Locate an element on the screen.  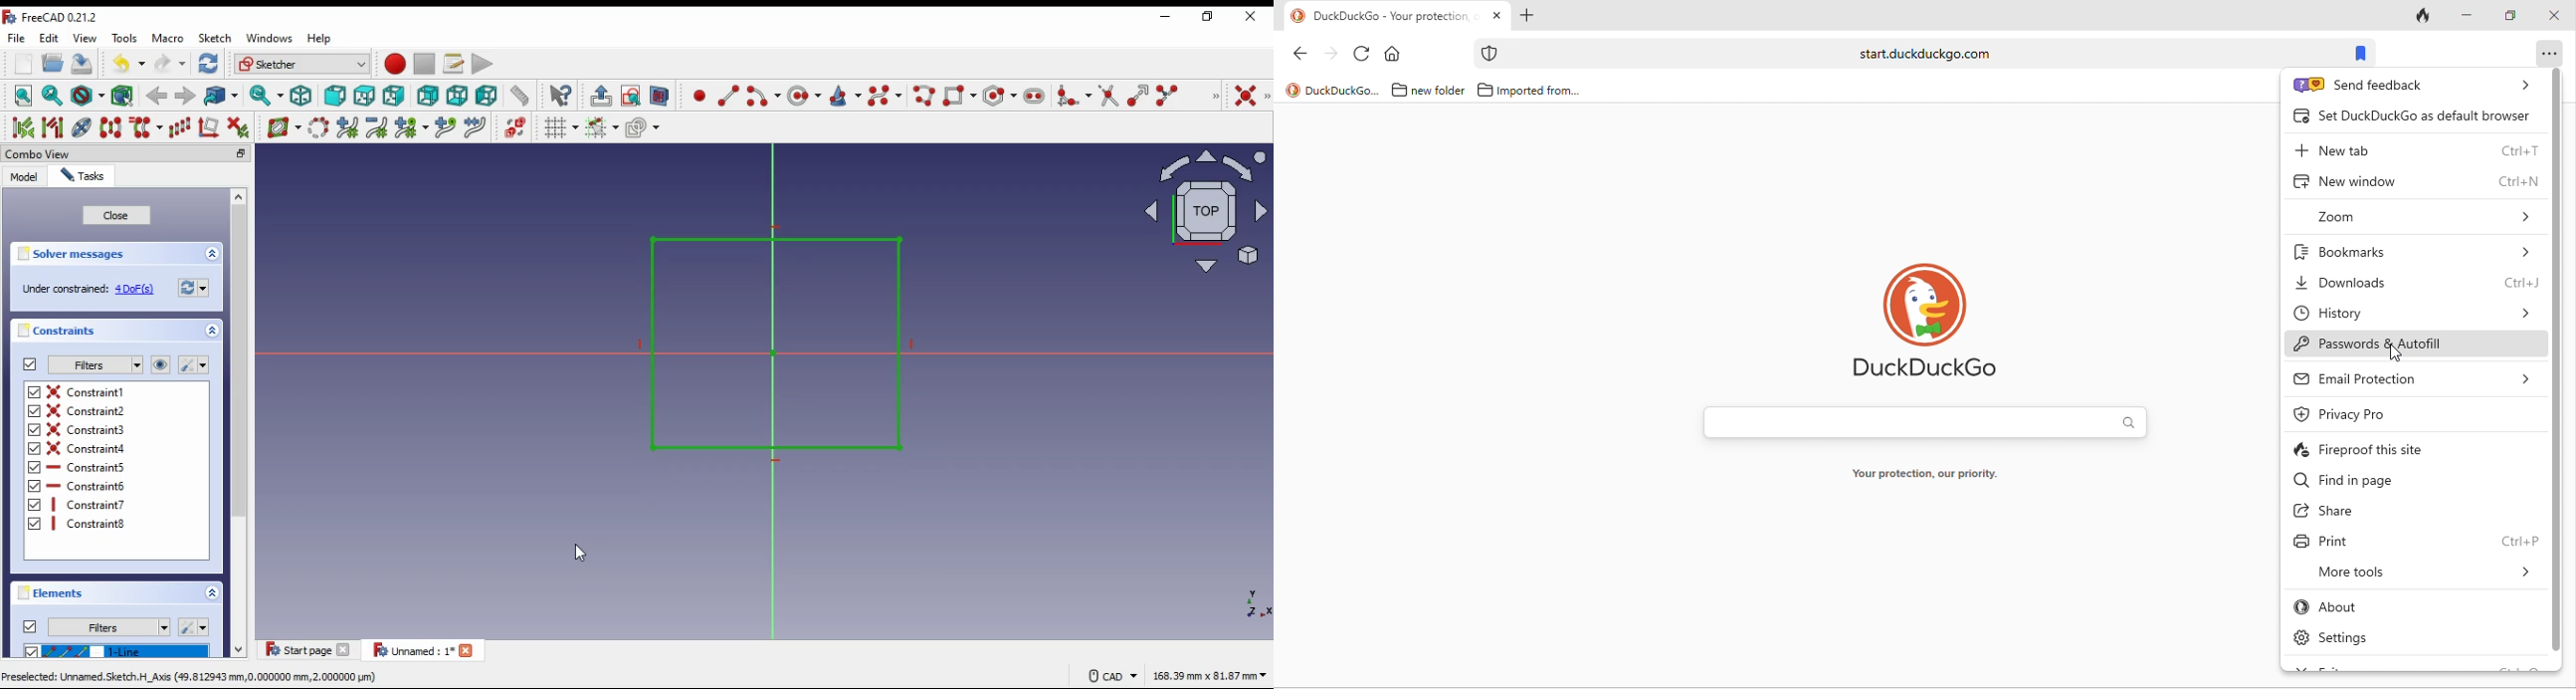
undo is located at coordinates (129, 64).